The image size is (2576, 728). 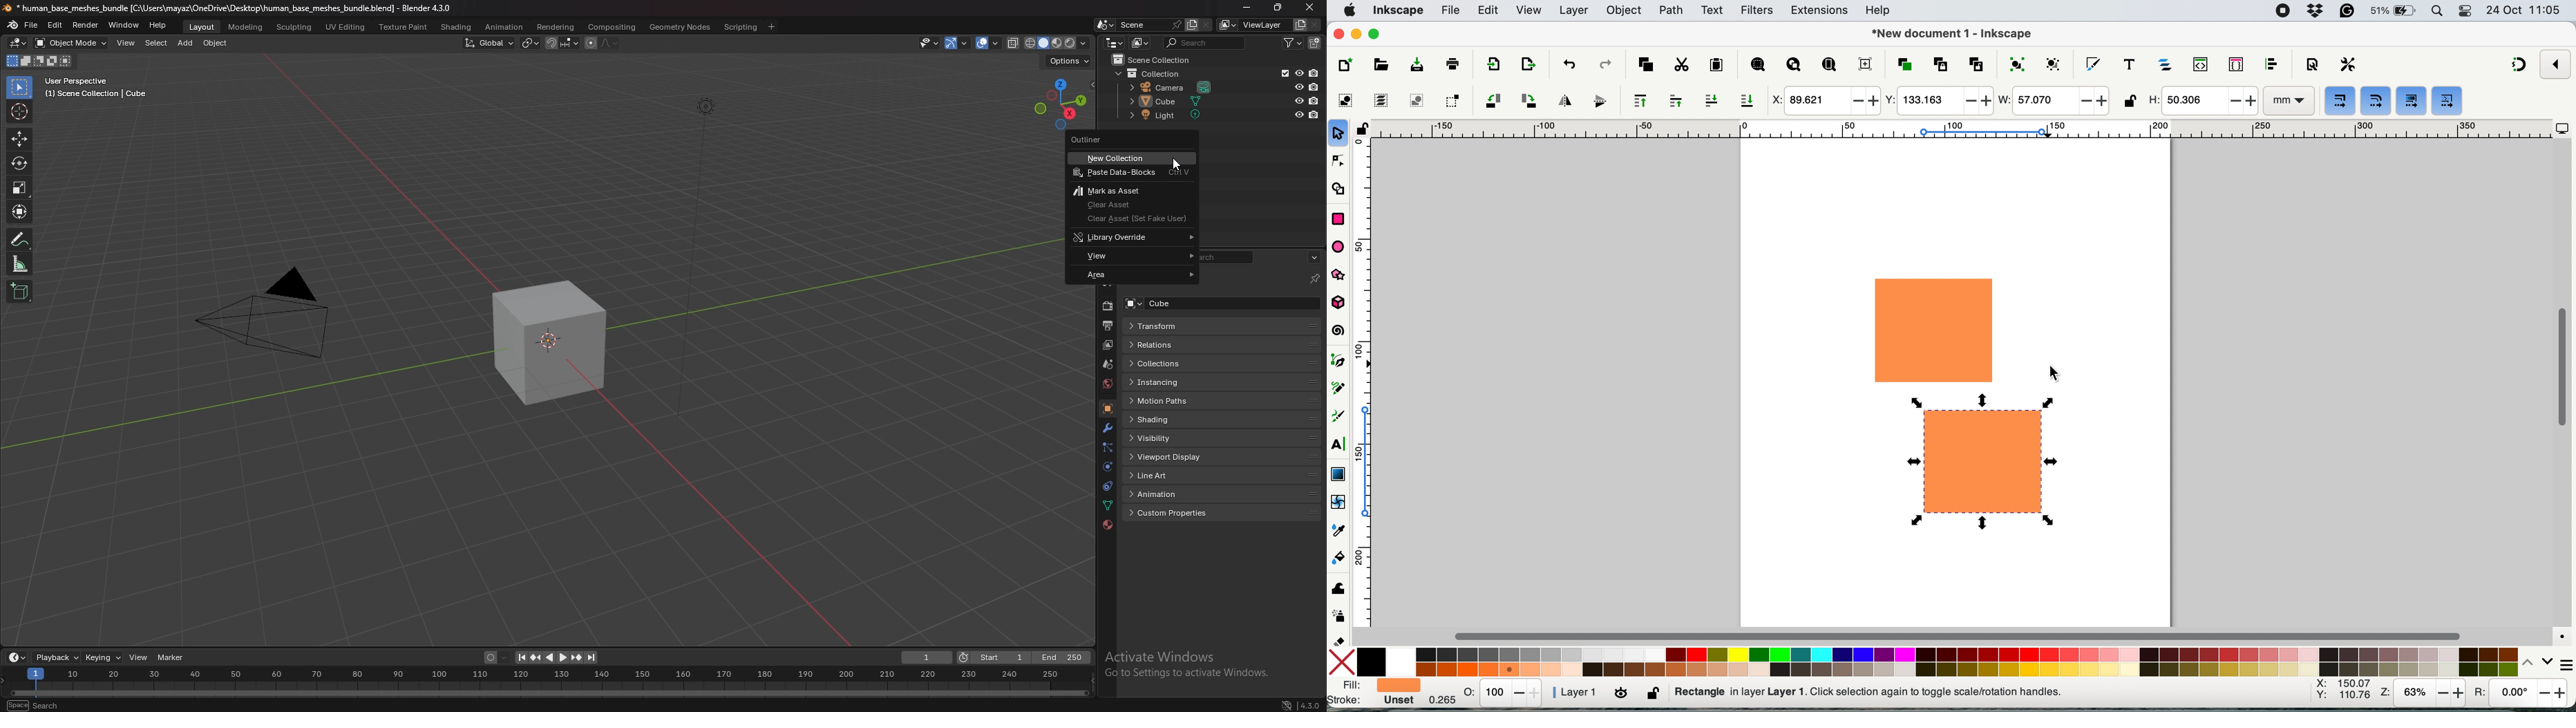 I want to click on move patterns, so click(x=2447, y=102).